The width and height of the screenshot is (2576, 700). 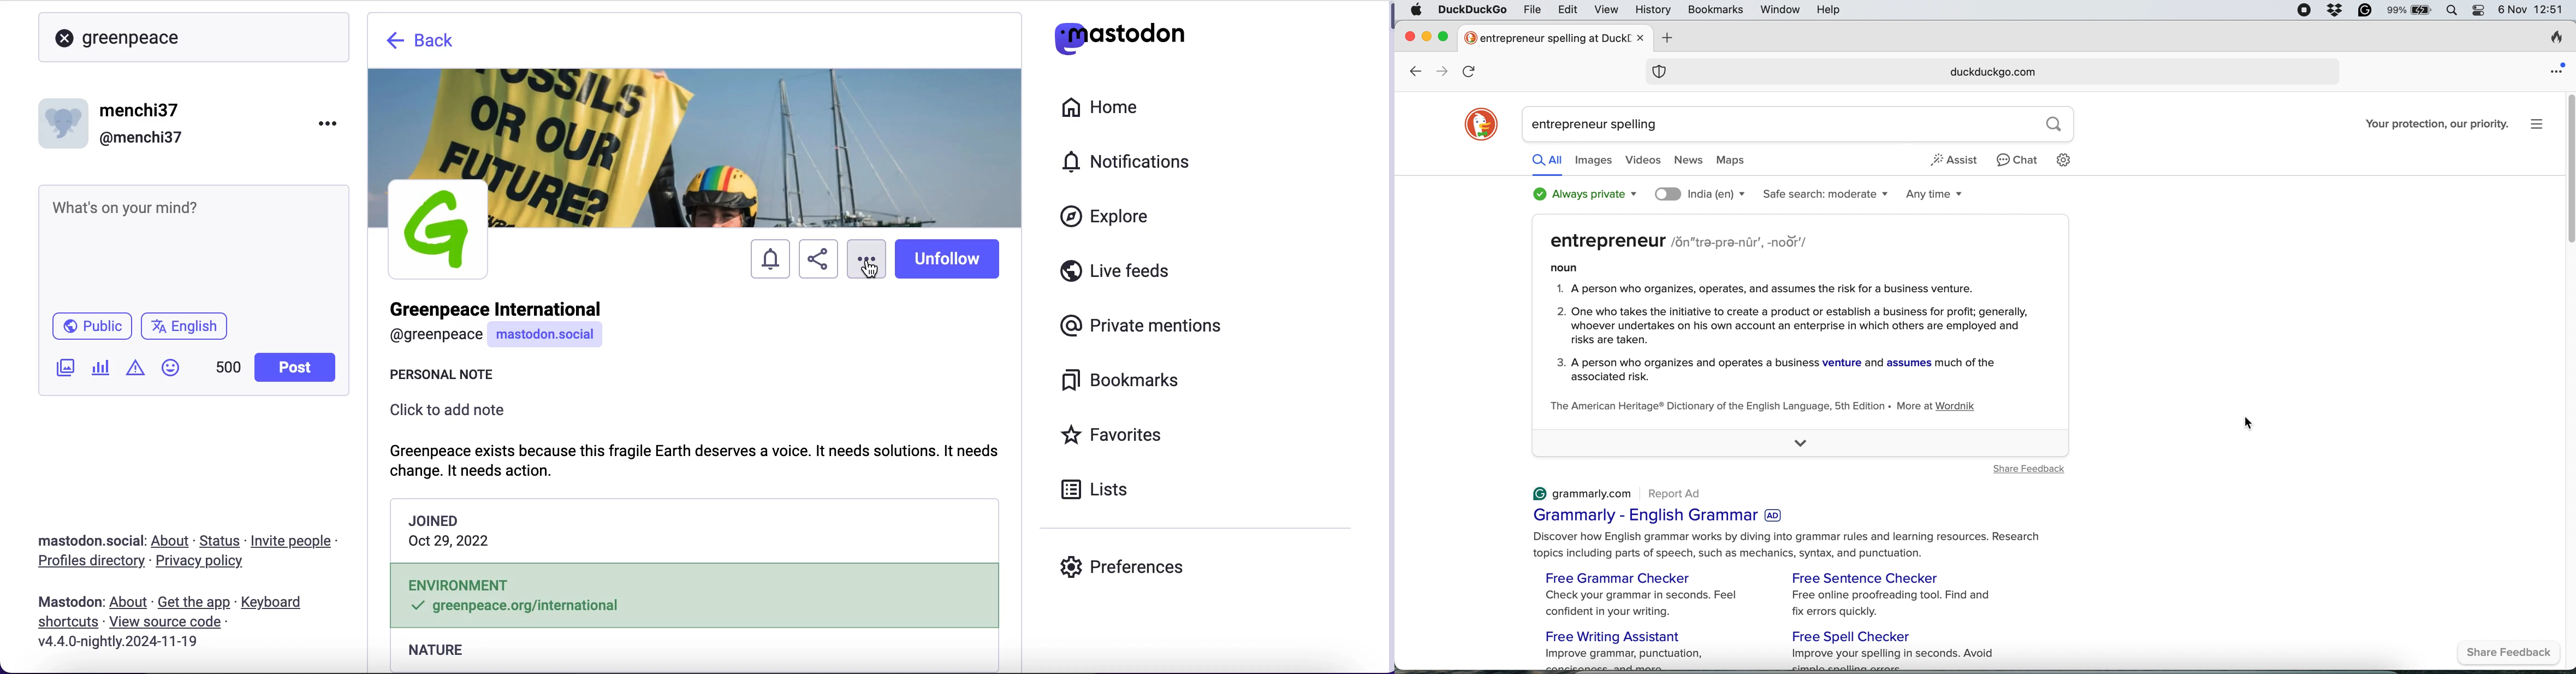 What do you see at coordinates (194, 246) in the screenshot?
I see `post what's n your mind` at bounding box center [194, 246].